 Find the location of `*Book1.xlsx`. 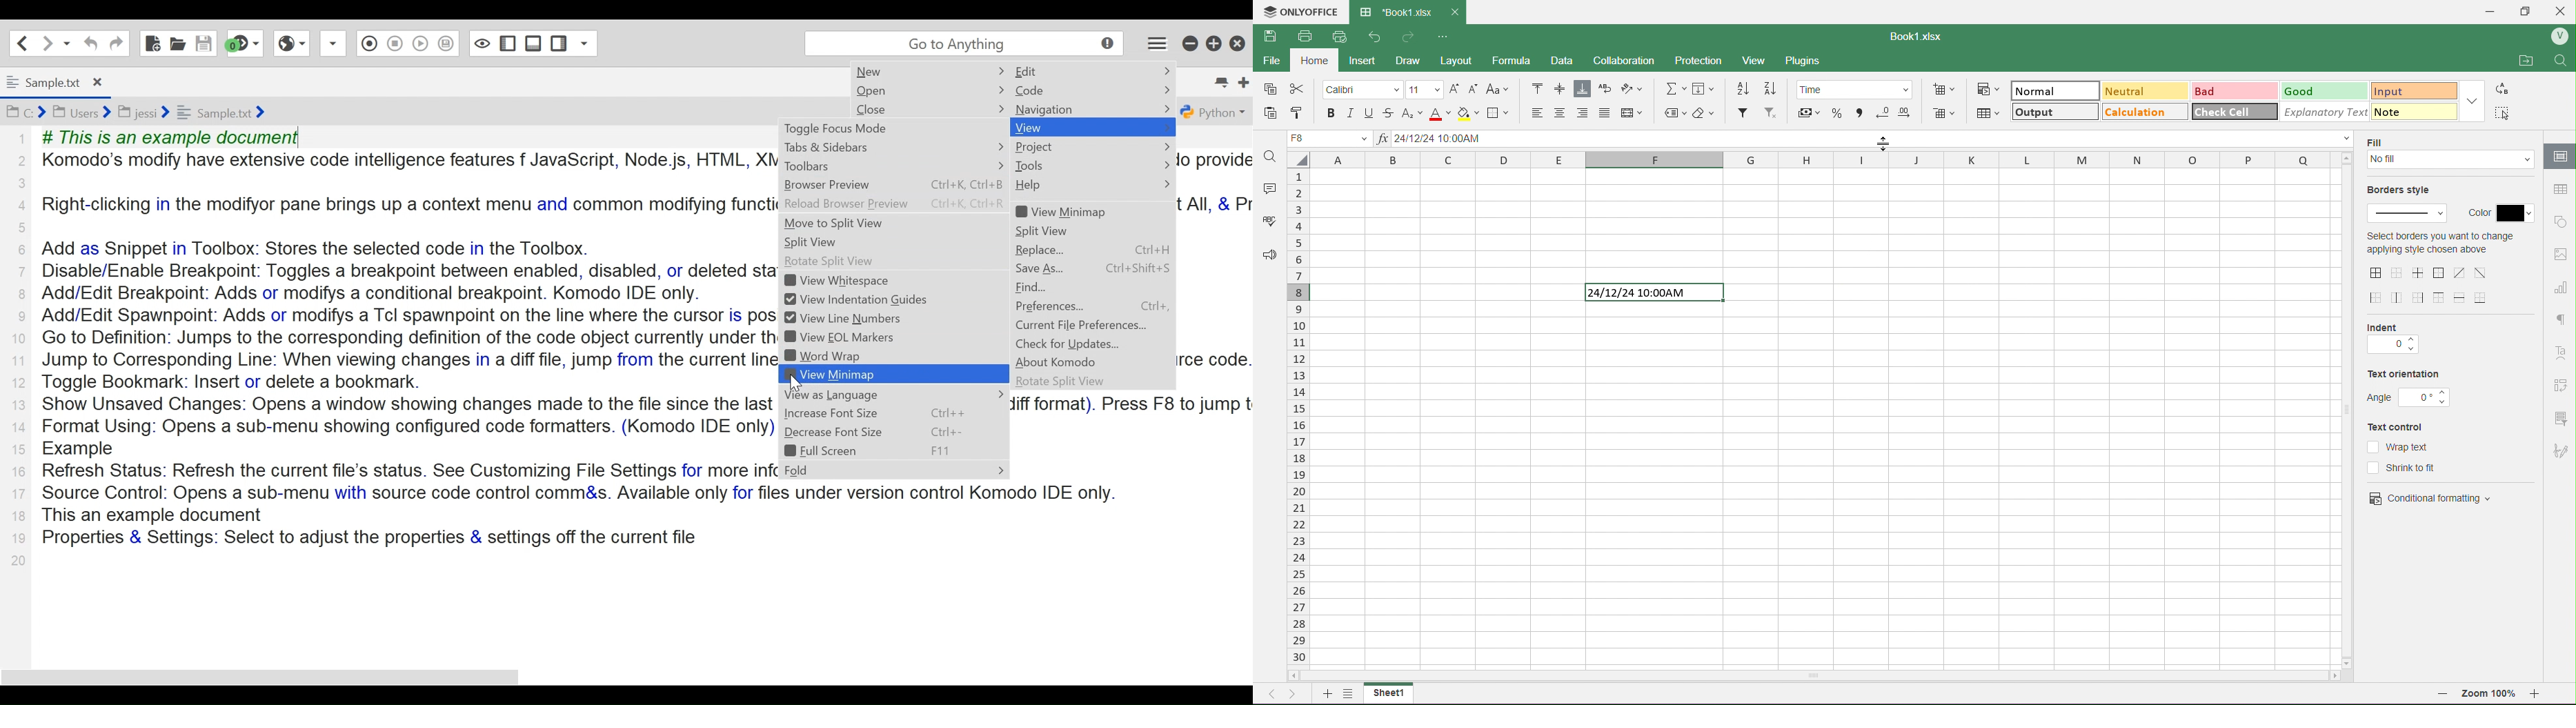

*Book1.xlsx is located at coordinates (1394, 8).